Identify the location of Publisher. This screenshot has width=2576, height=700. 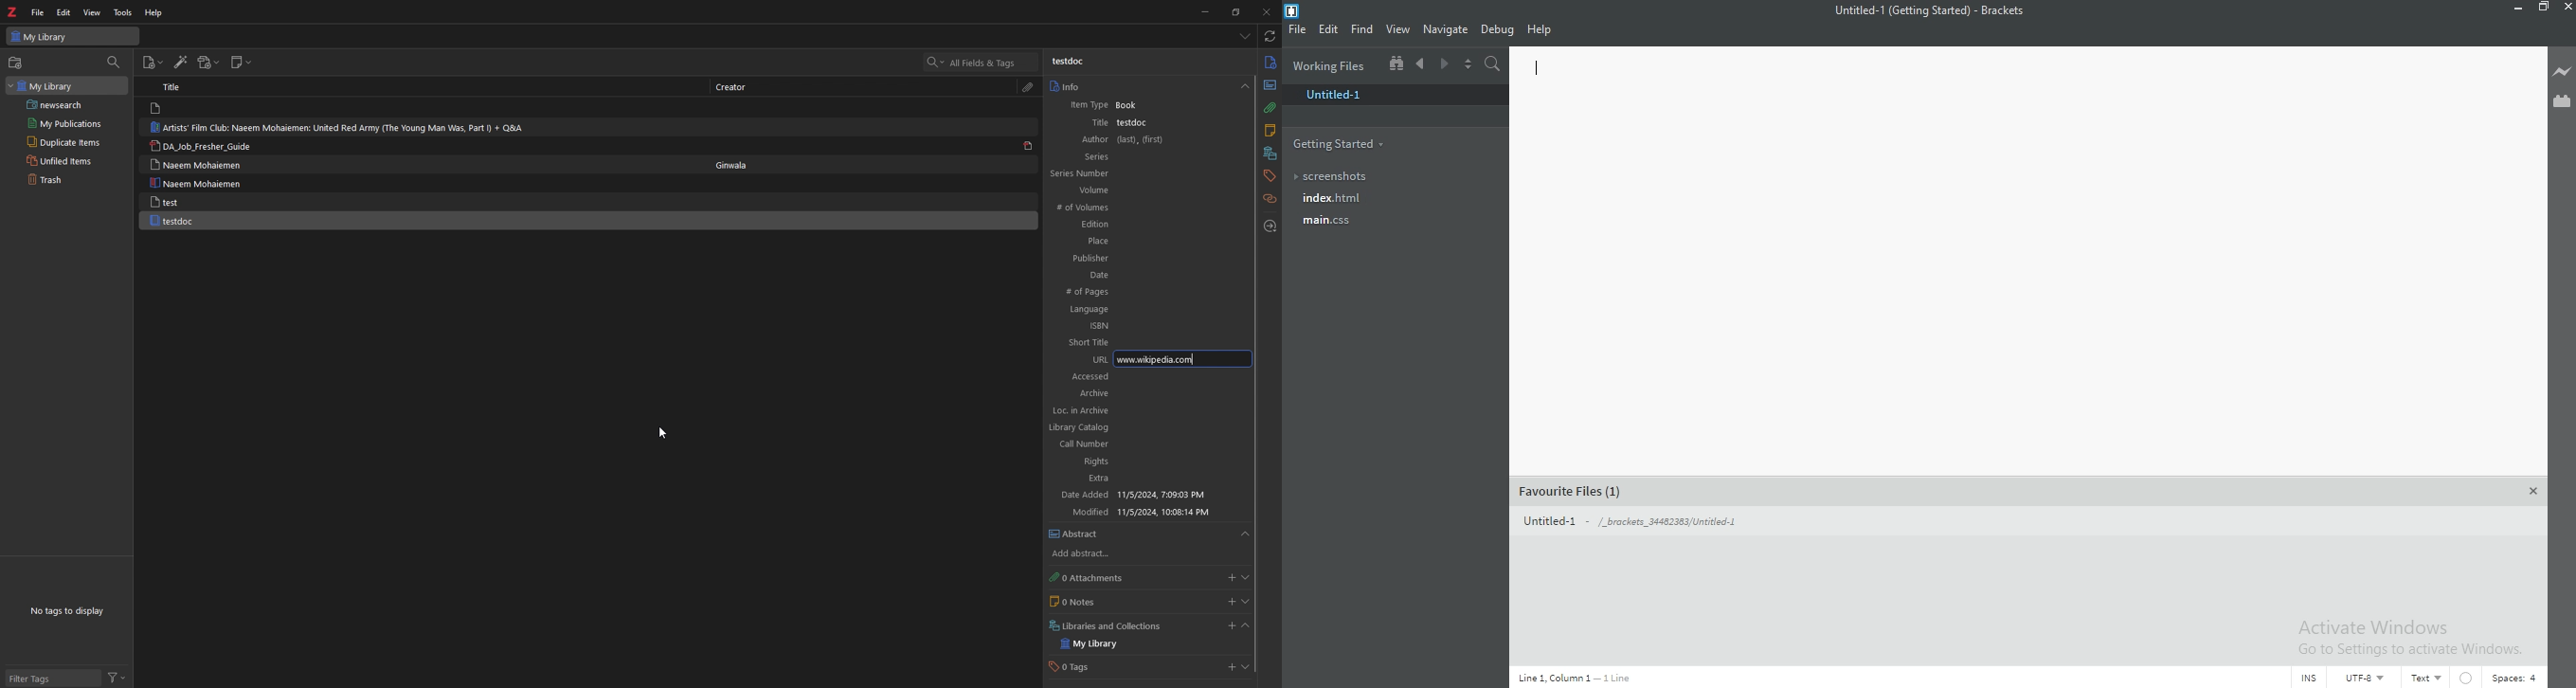
(1129, 258).